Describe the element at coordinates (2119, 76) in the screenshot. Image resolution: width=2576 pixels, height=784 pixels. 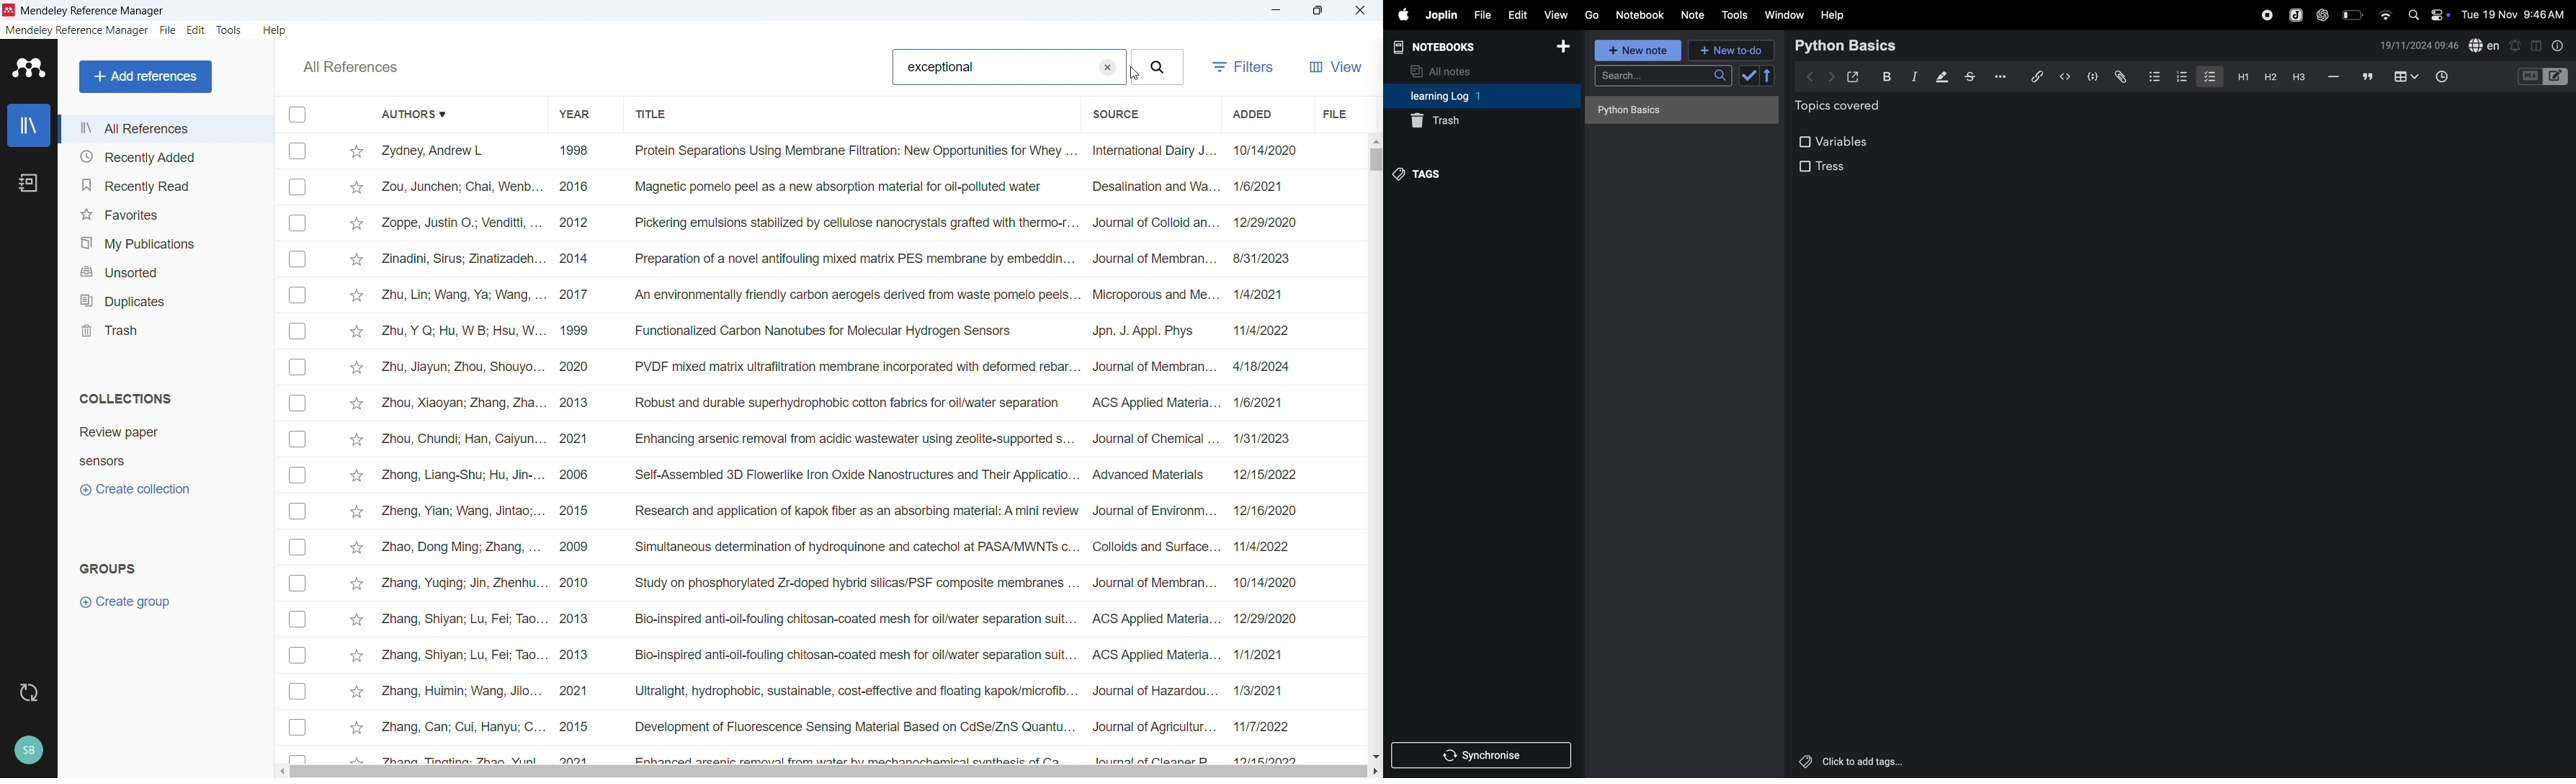
I see `attach file` at that location.